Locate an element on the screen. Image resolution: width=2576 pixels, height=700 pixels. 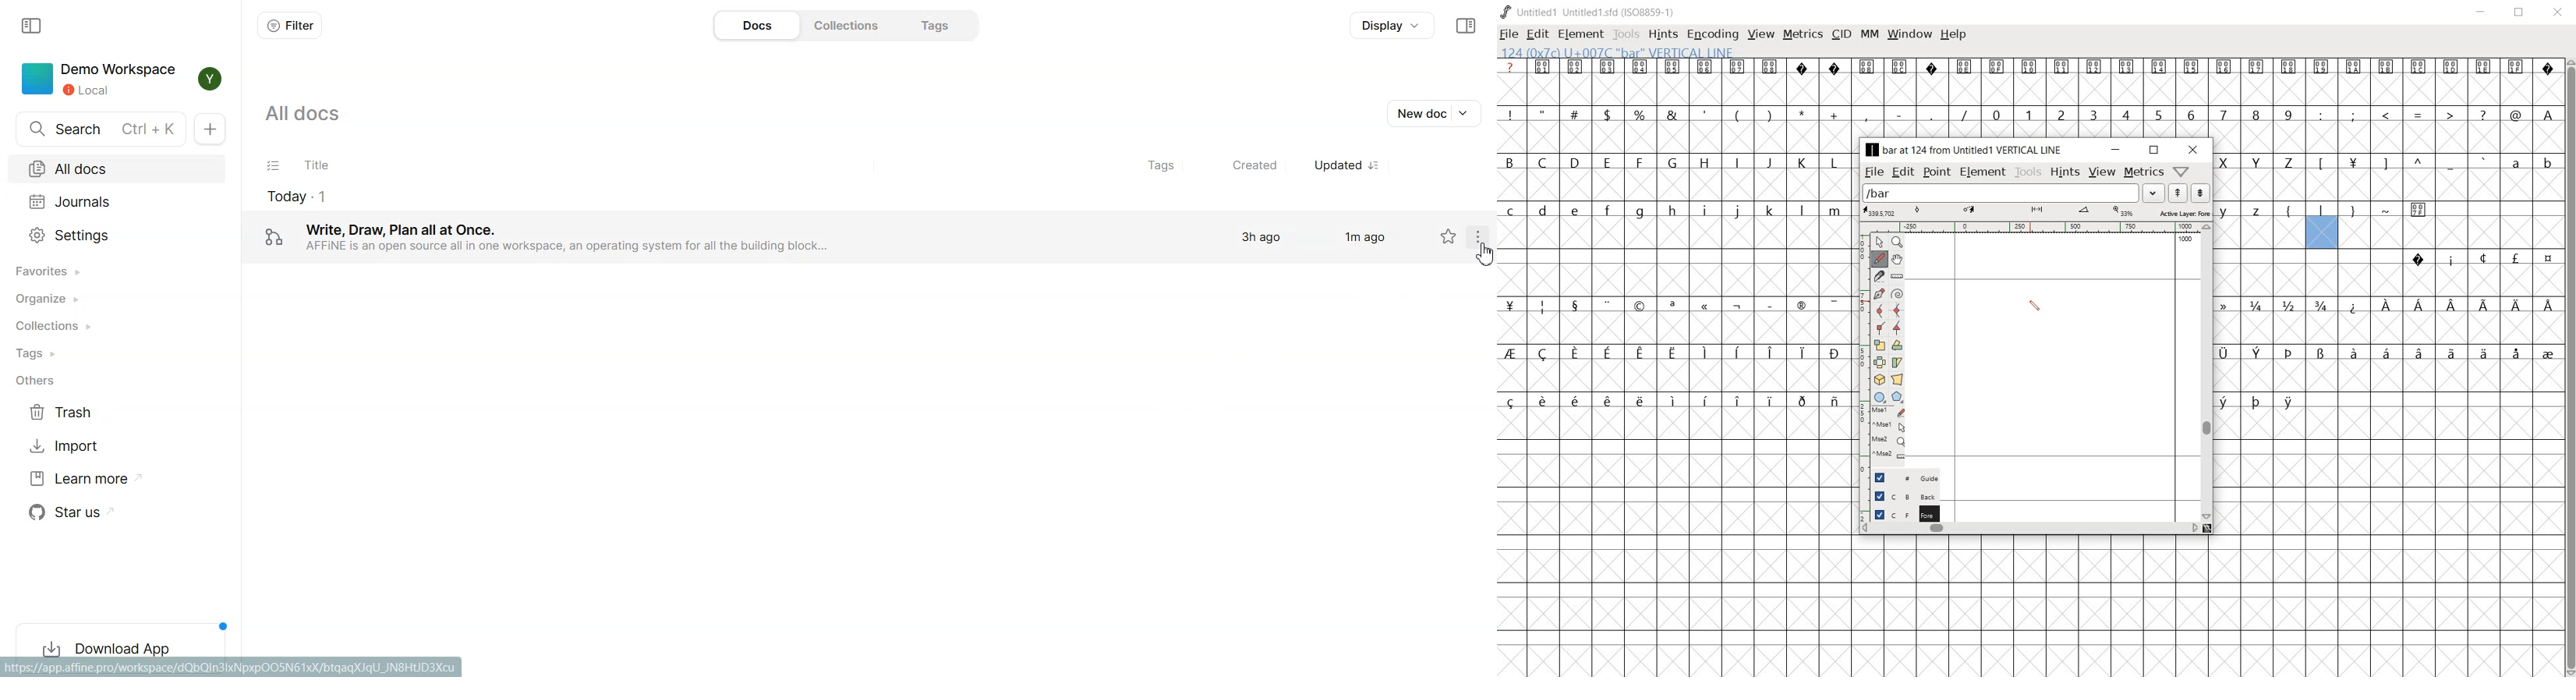
Tags is located at coordinates (117, 354).